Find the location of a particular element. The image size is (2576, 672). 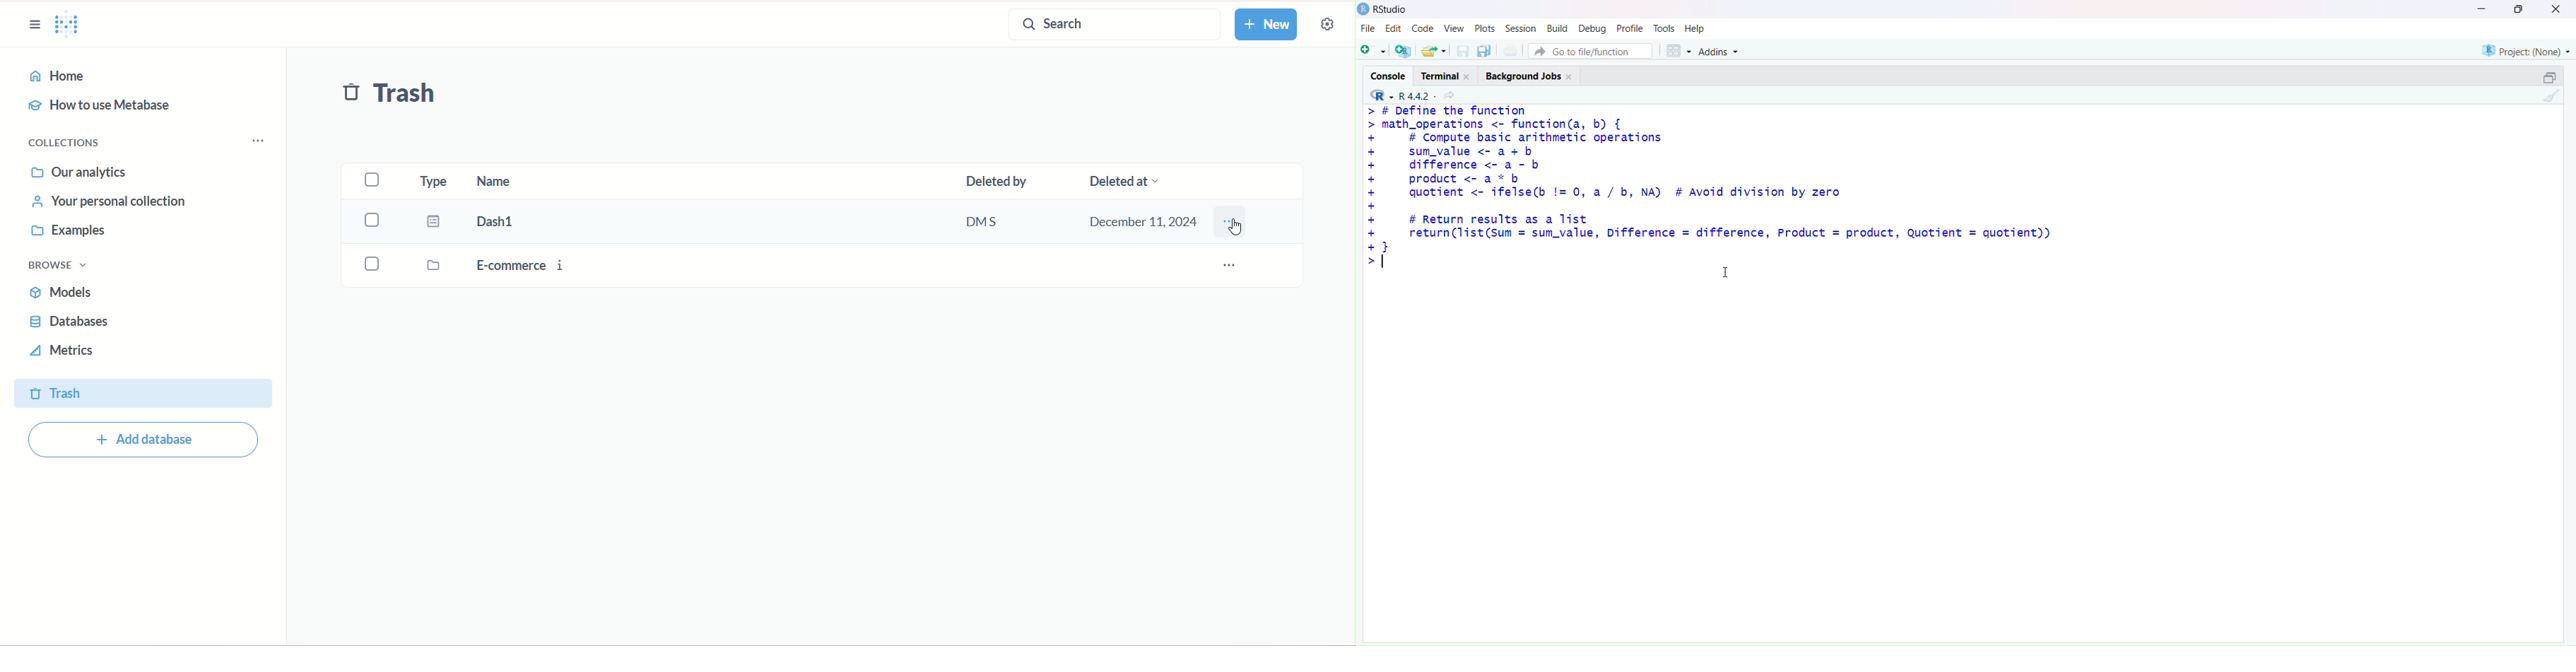

Console is located at coordinates (1388, 76).